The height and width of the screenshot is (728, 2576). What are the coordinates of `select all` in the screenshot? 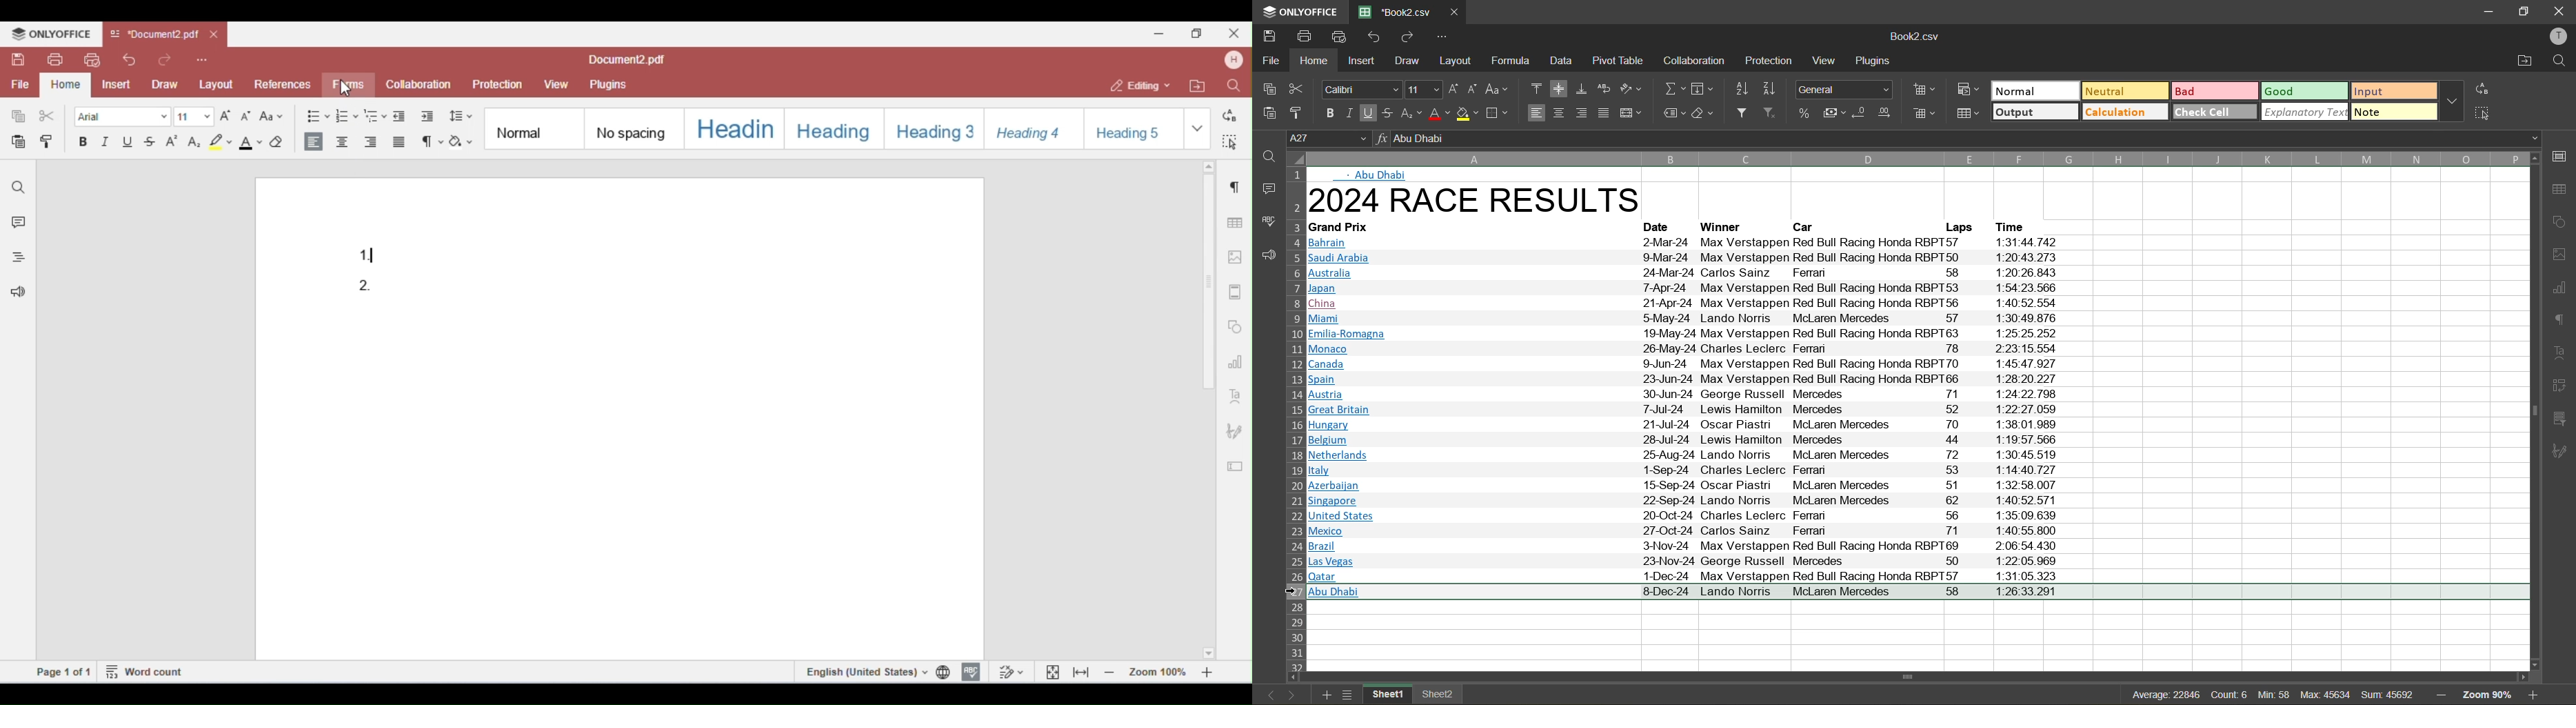 It's located at (2484, 112).